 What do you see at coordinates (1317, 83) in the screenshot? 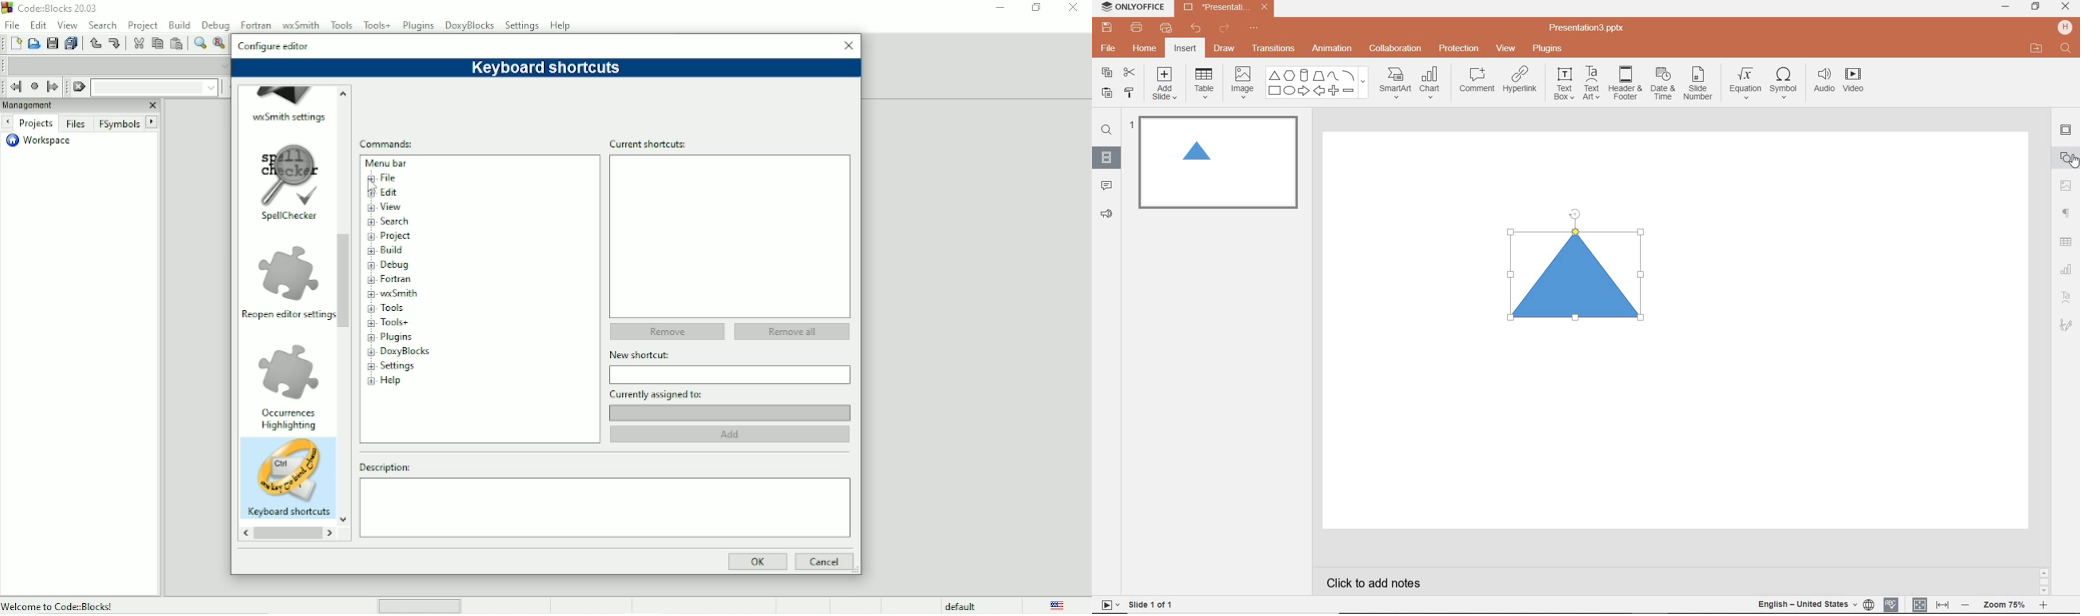
I see `SHAPES` at bounding box center [1317, 83].